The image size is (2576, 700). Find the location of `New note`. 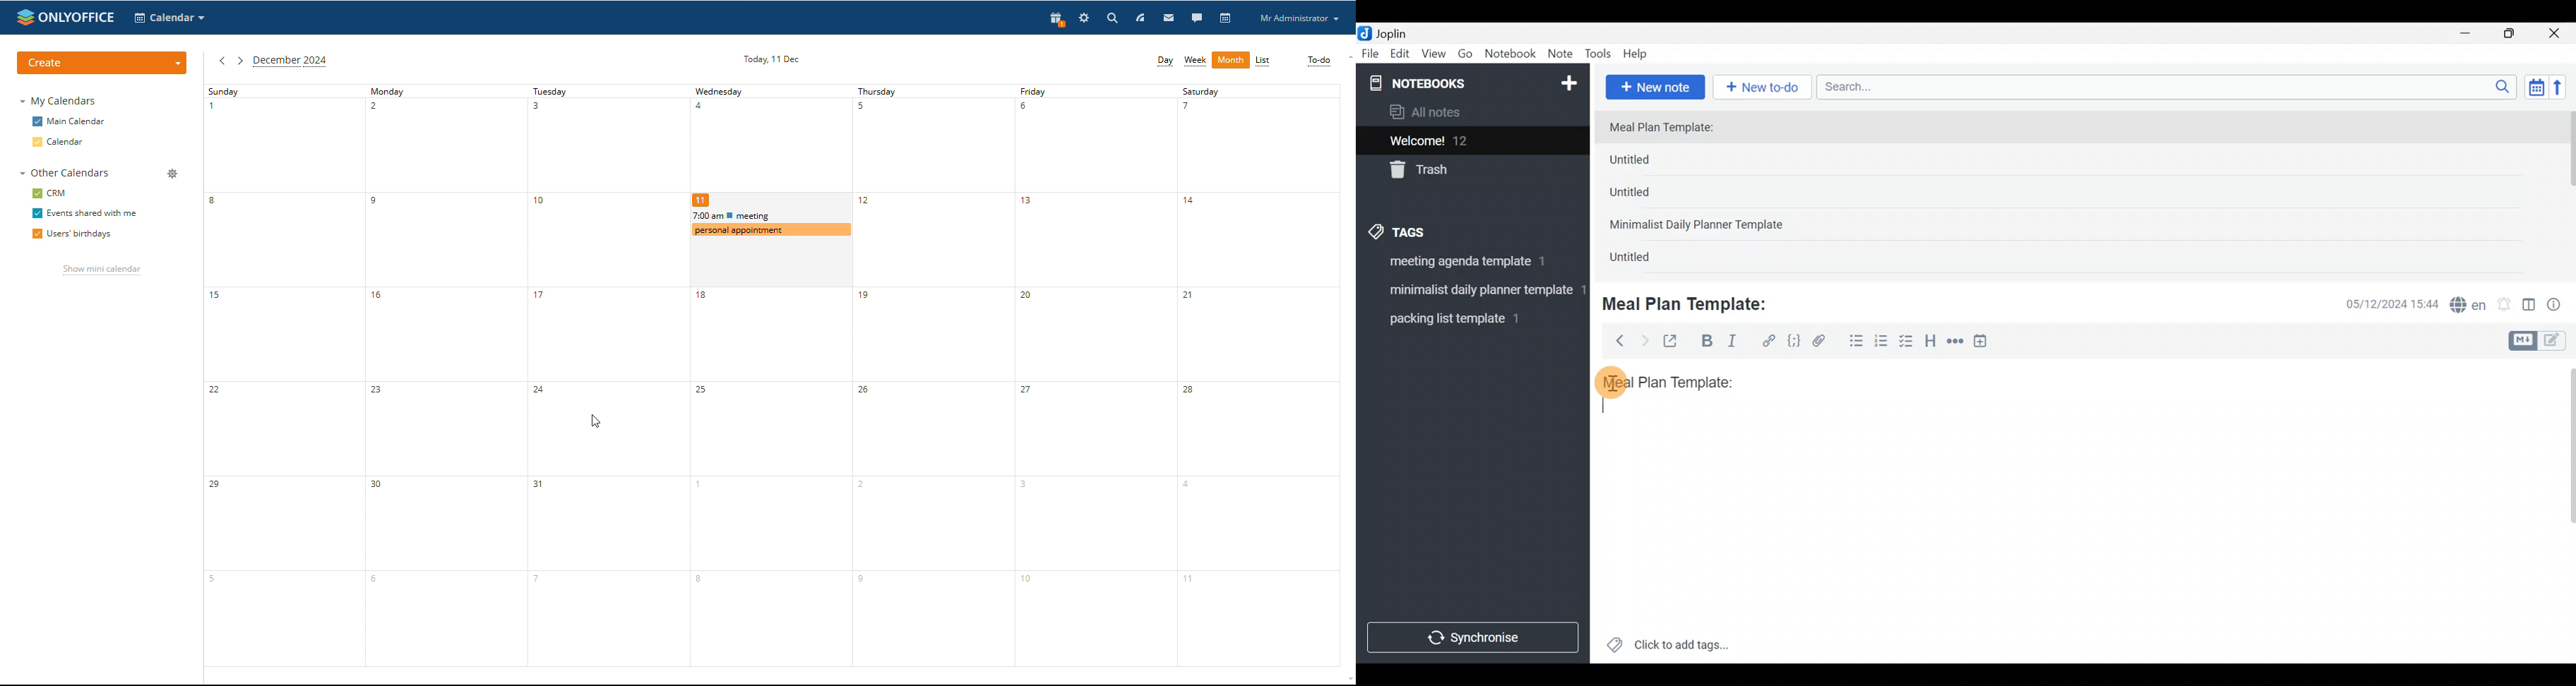

New note is located at coordinates (1654, 86).